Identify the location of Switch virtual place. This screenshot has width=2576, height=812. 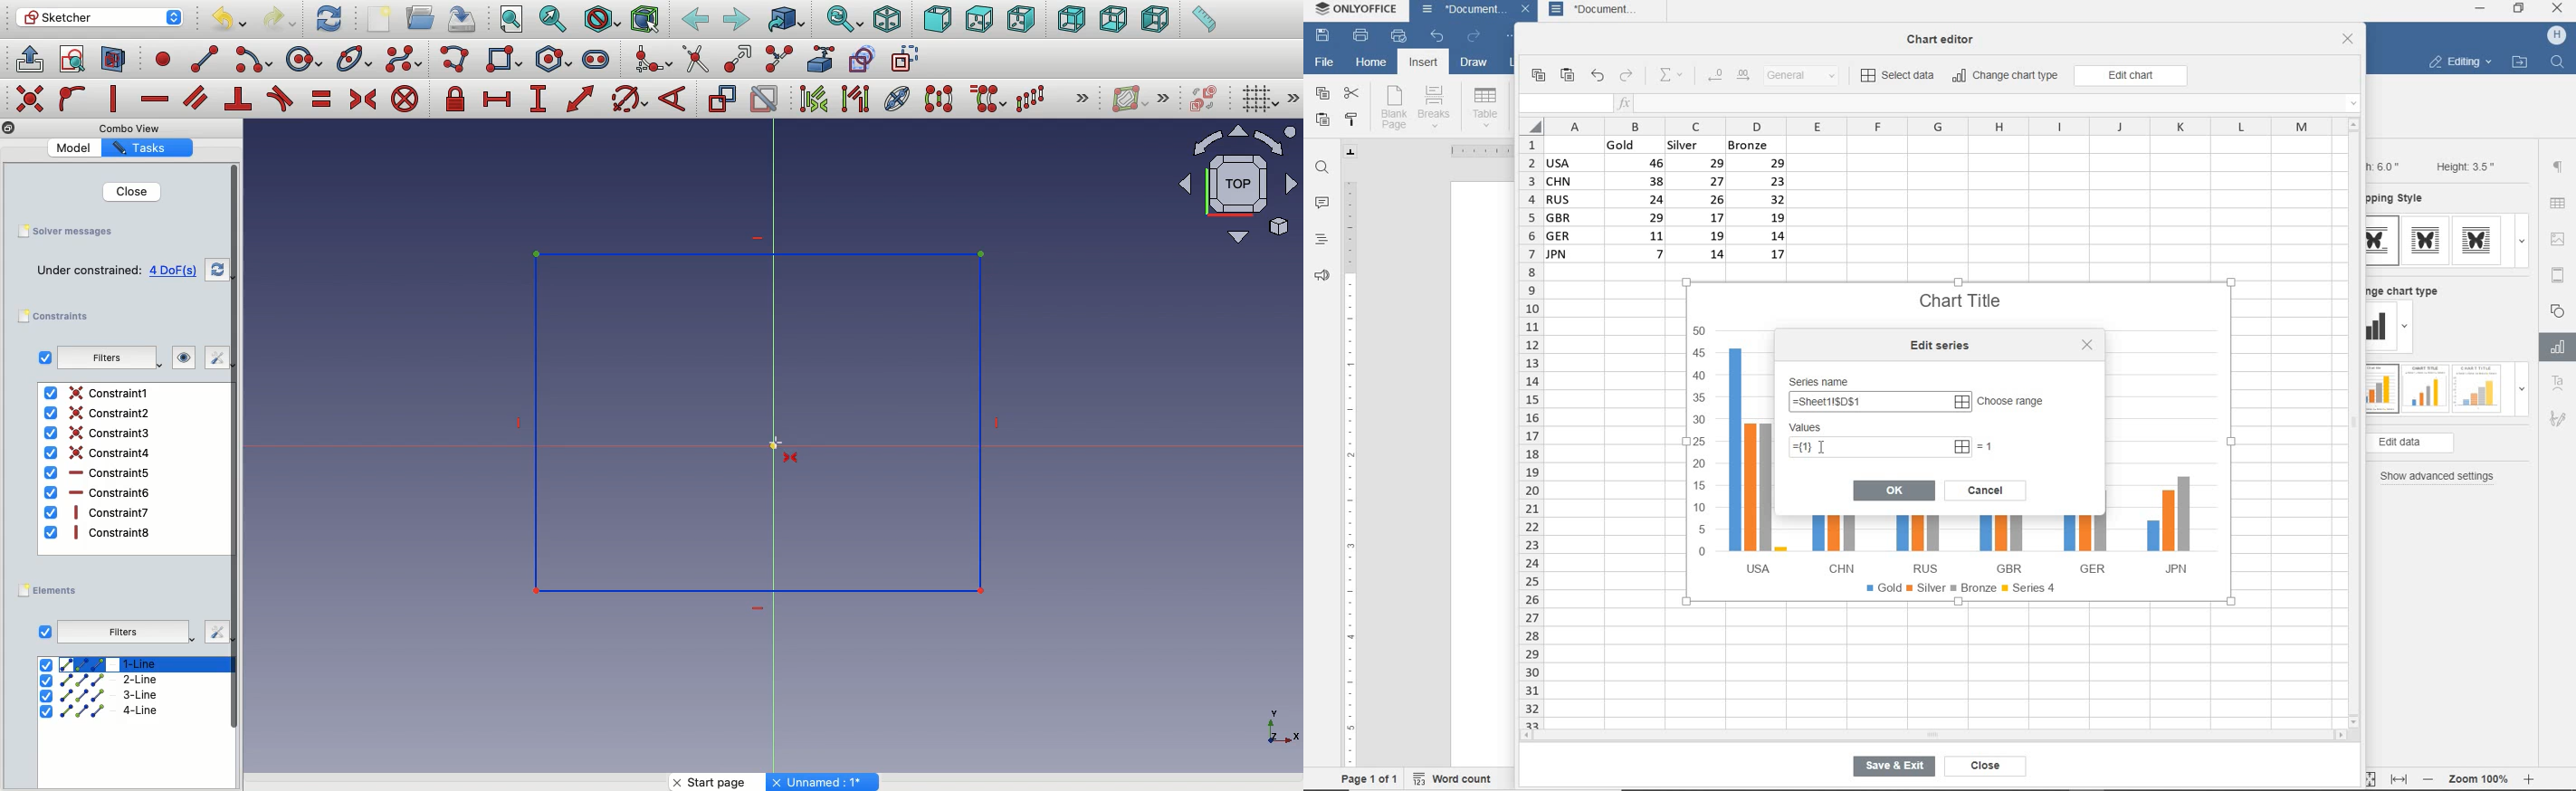
(1200, 100).